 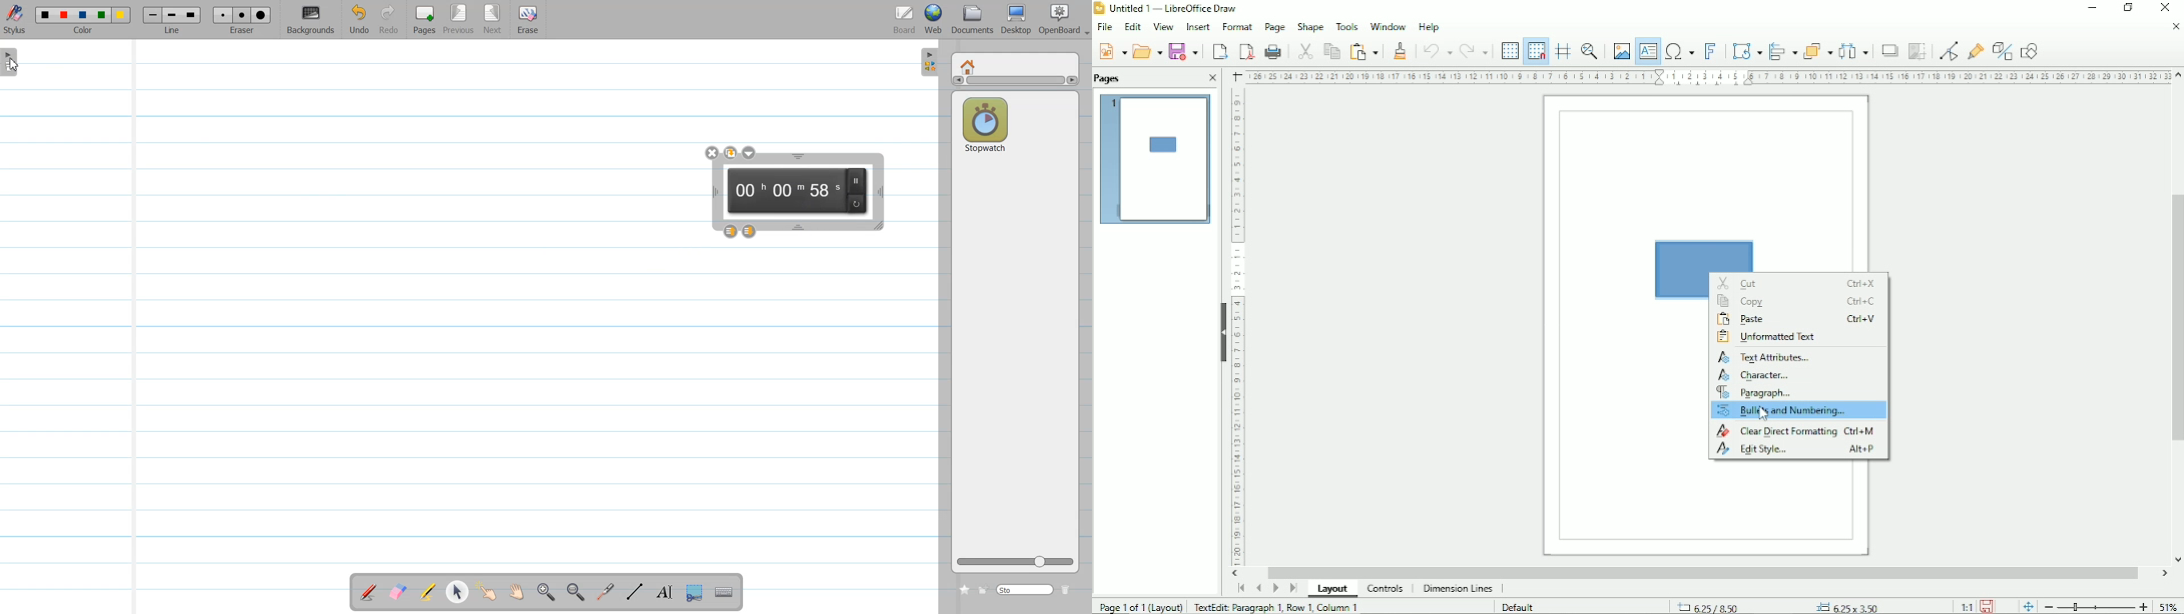 I want to click on 00, so click(x=748, y=191).